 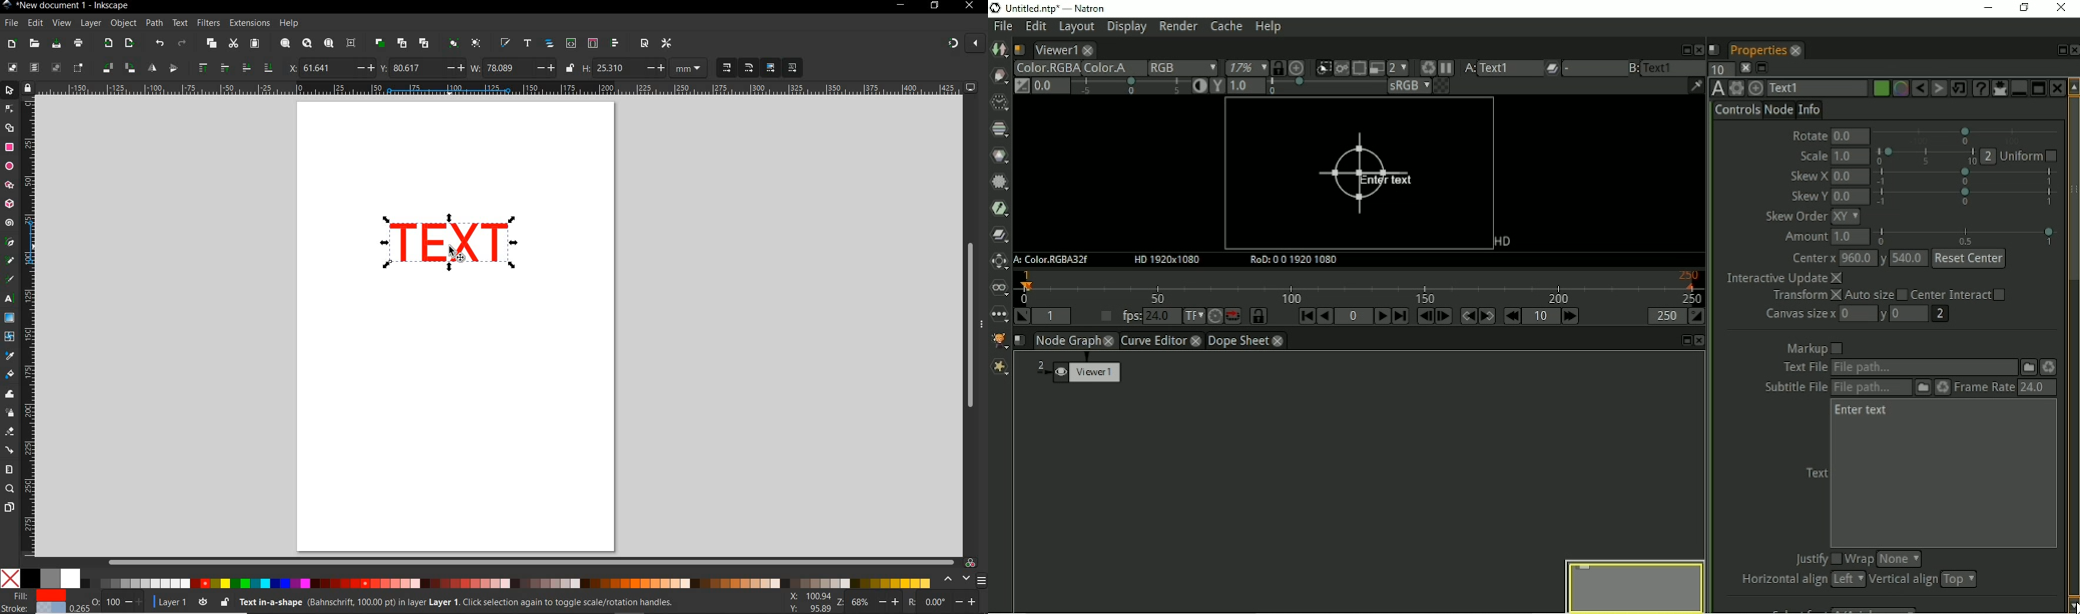 What do you see at coordinates (1307, 316) in the screenshot?
I see `First frame` at bounding box center [1307, 316].